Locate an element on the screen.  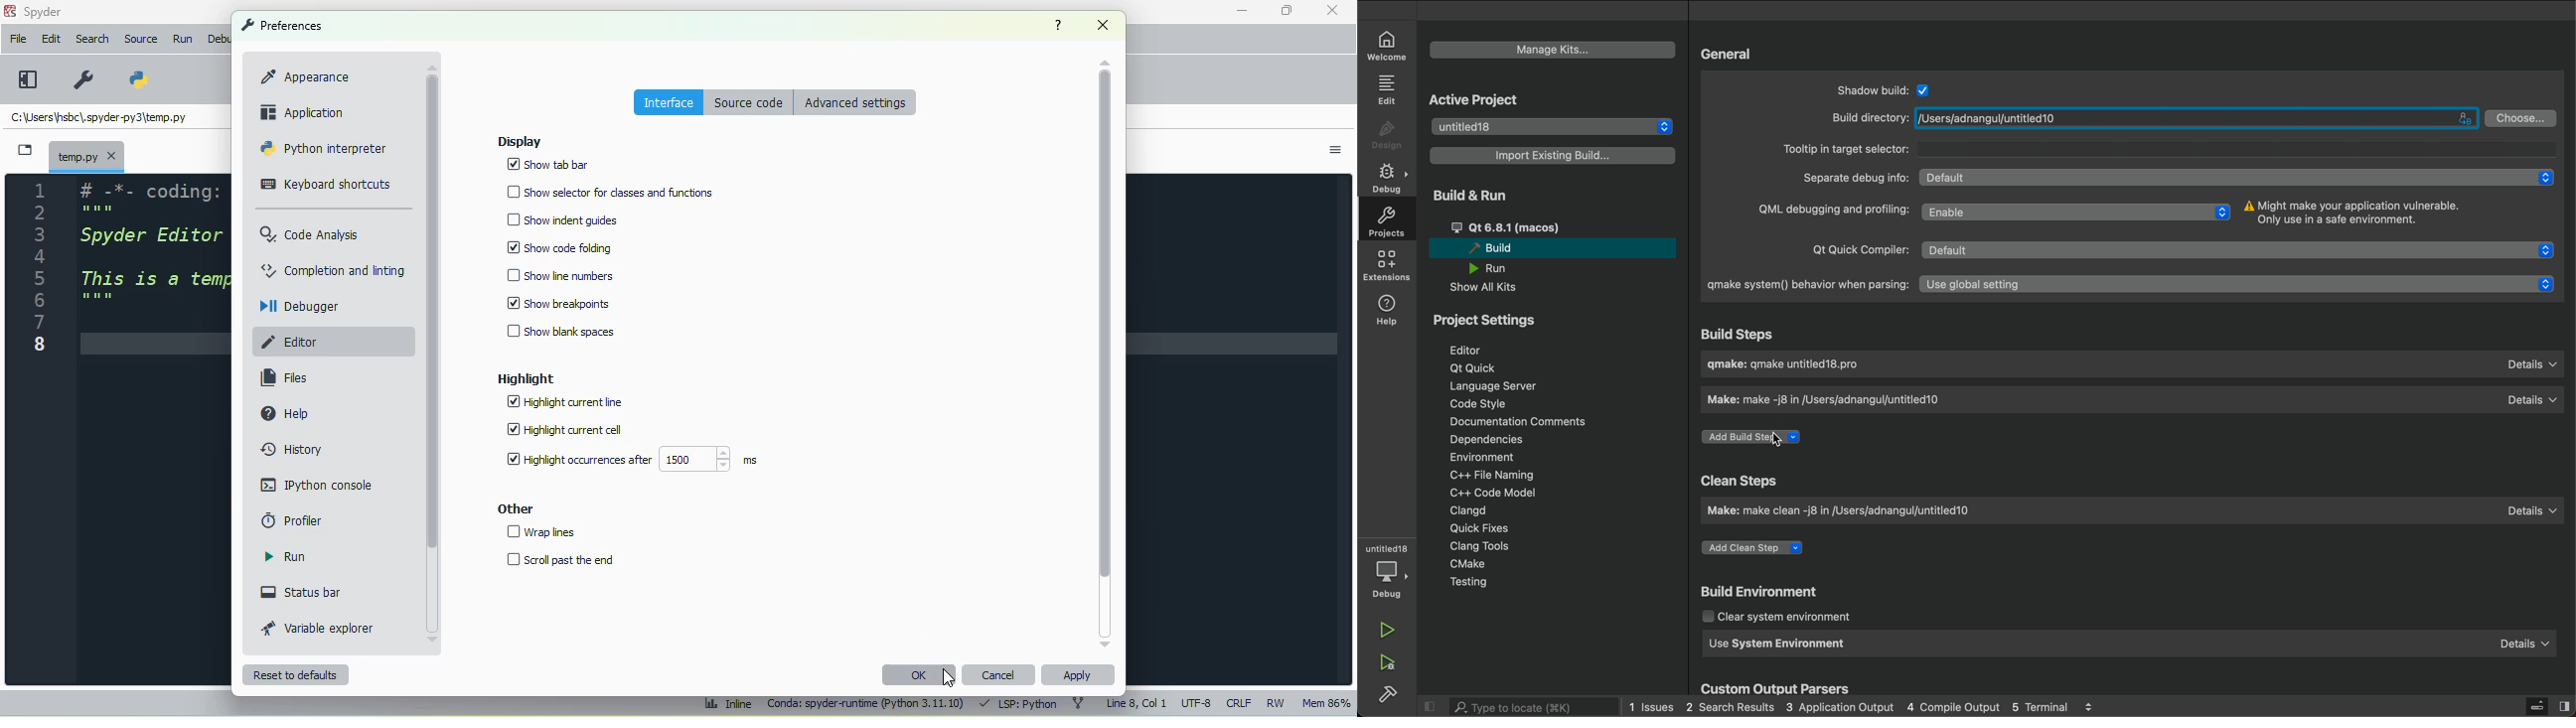
help is located at coordinates (287, 412).